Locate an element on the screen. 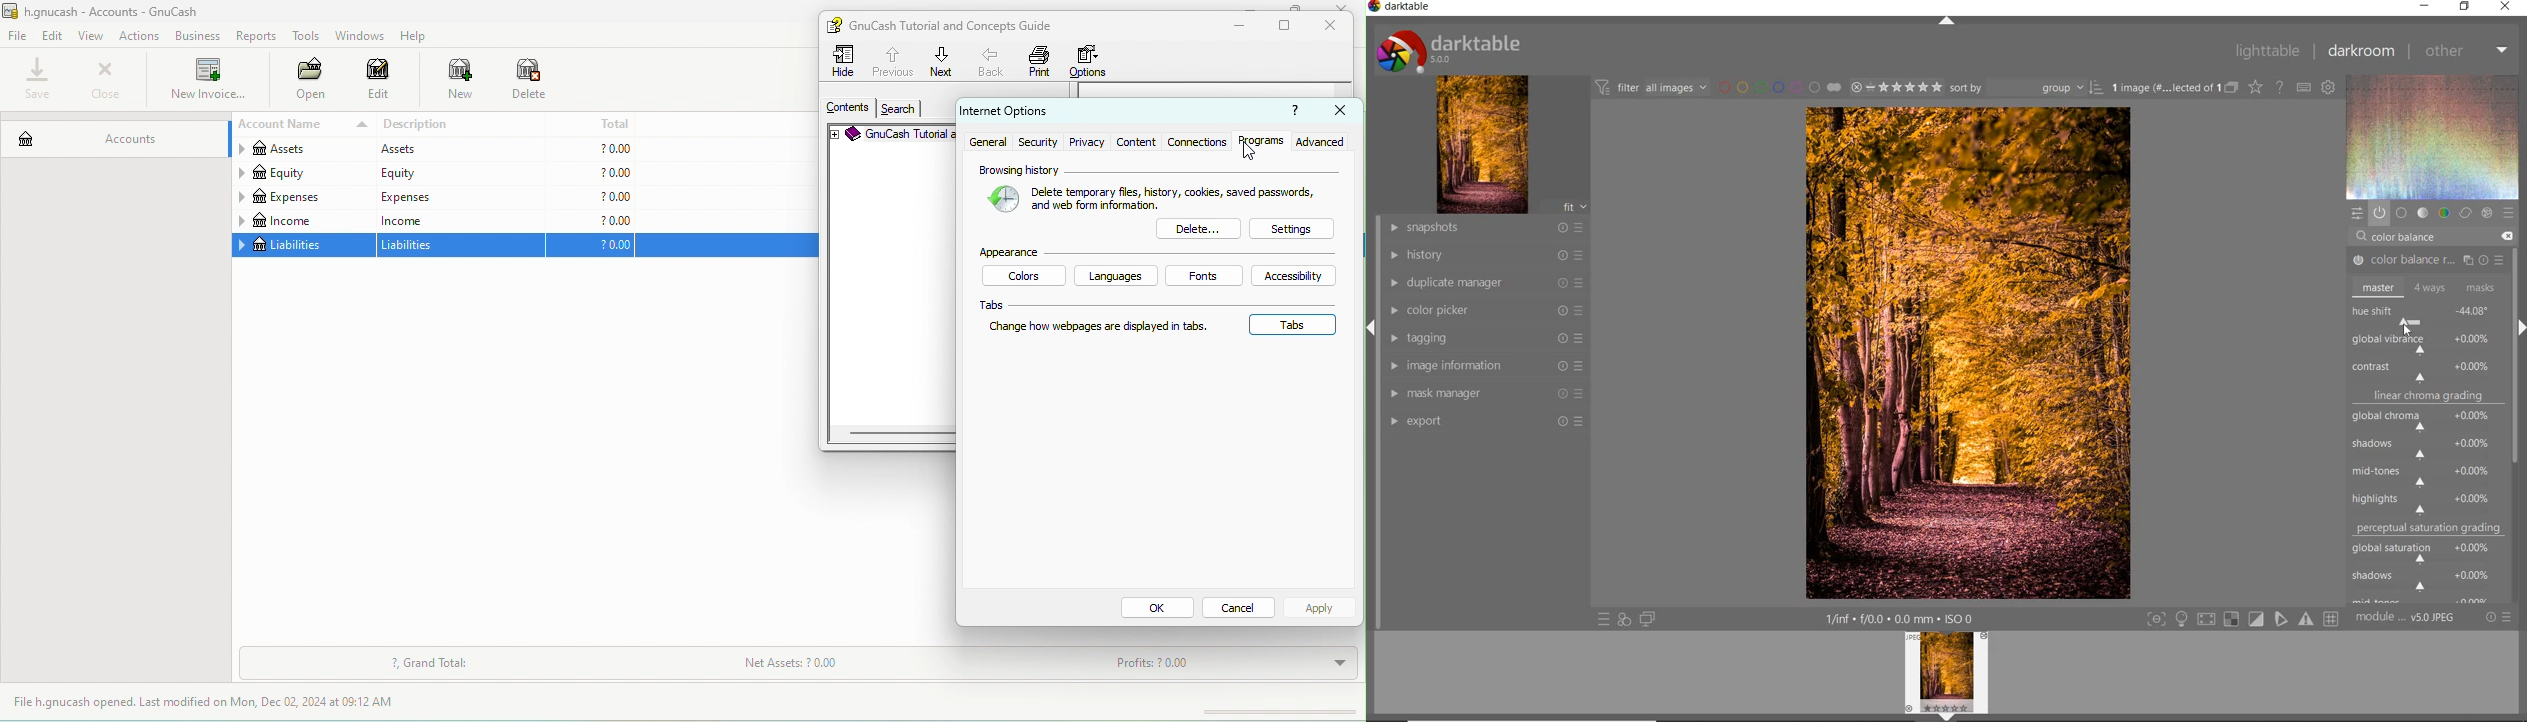 The height and width of the screenshot is (728, 2548). profits?0.00 is located at coordinates (1223, 664).